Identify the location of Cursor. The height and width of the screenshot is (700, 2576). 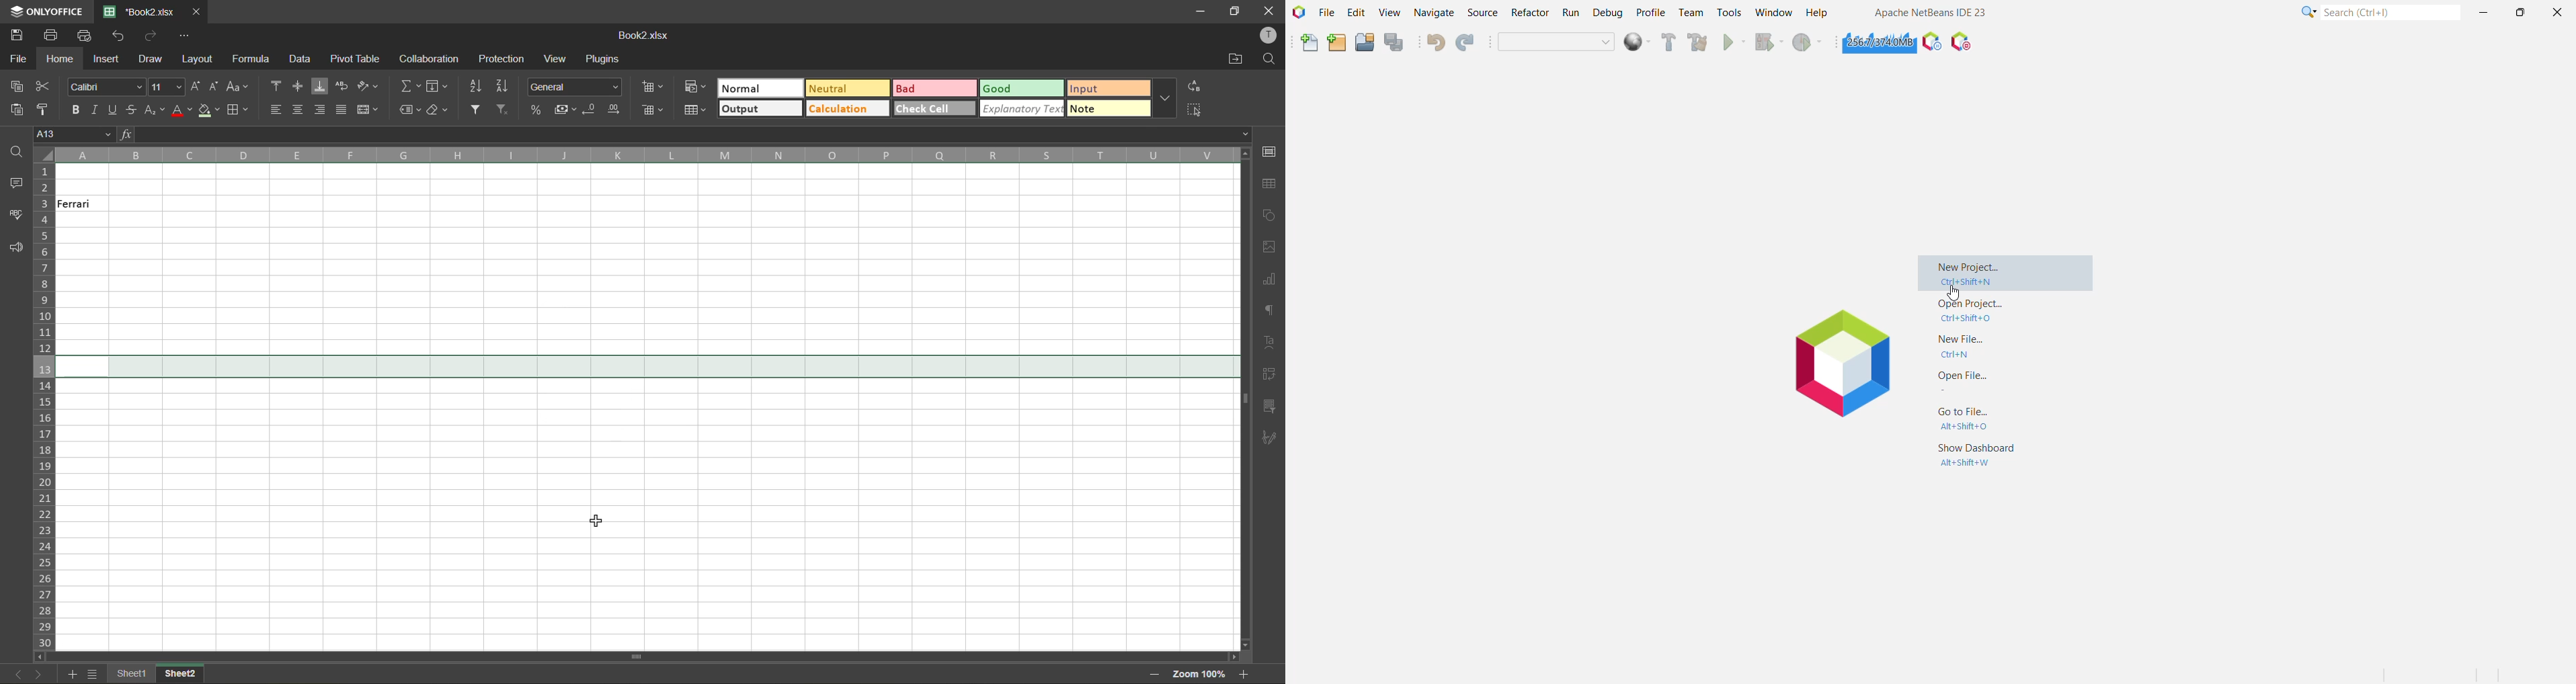
(591, 522).